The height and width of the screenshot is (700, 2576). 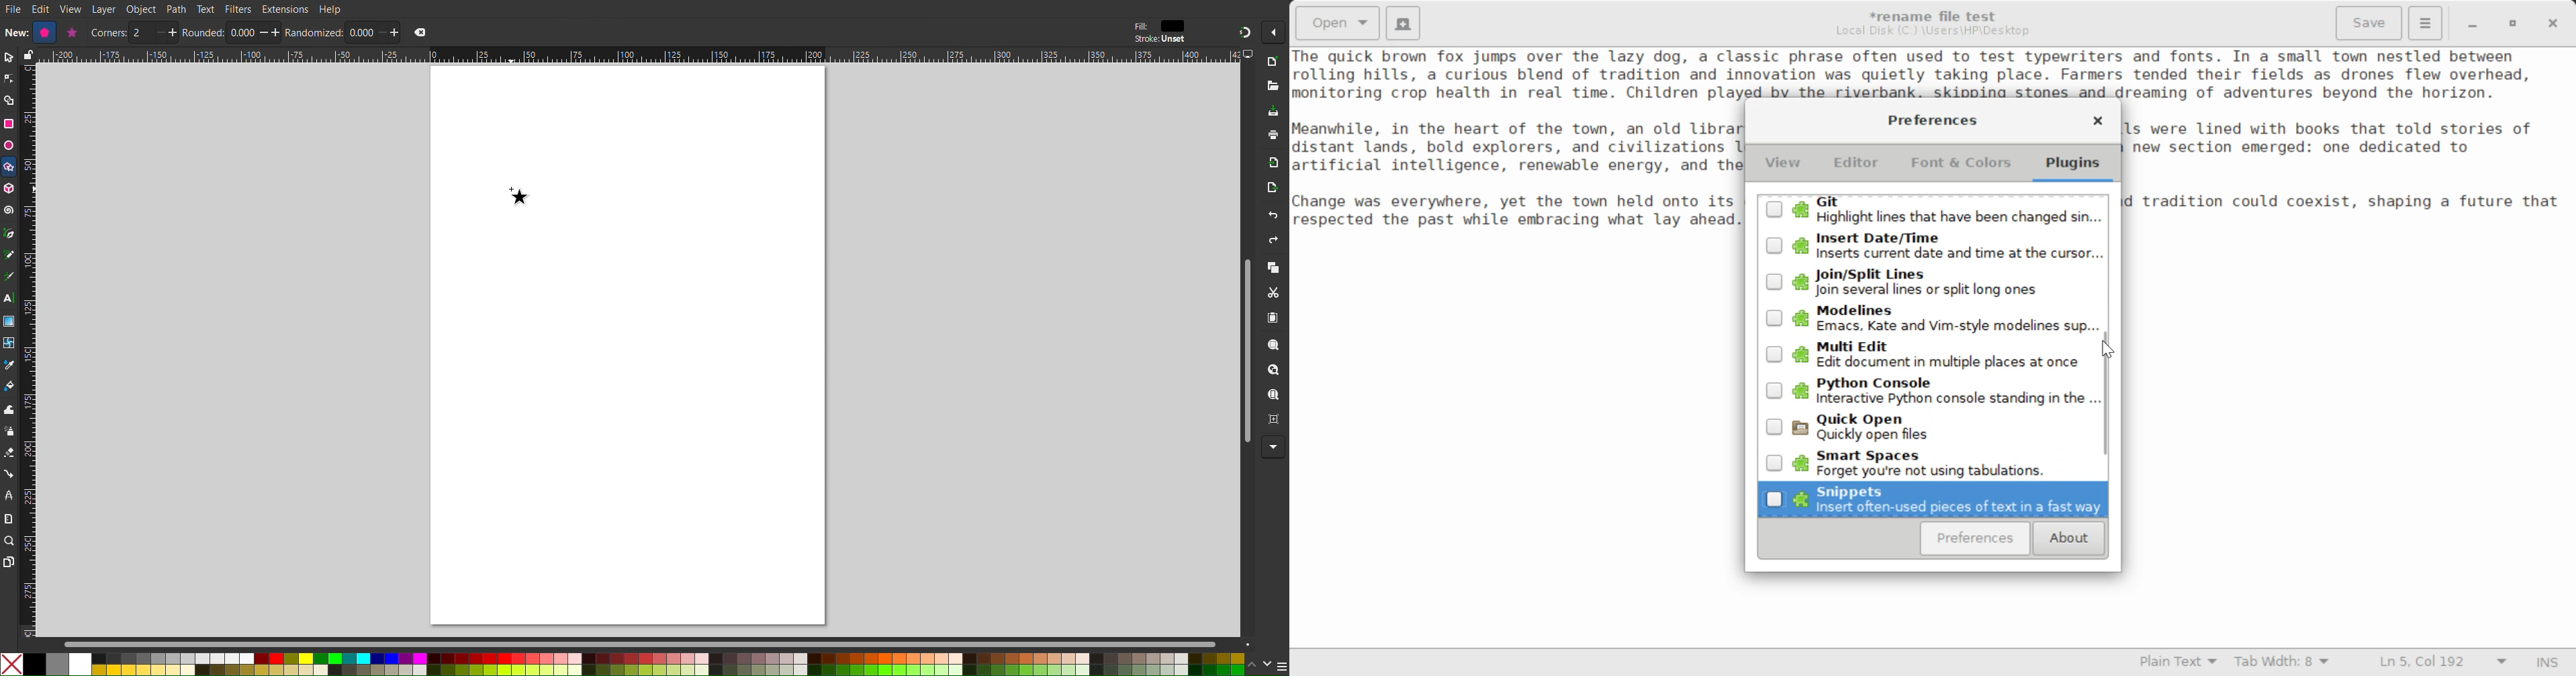 What do you see at coordinates (1274, 448) in the screenshot?
I see `More Options` at bounding box center [1274, 448].